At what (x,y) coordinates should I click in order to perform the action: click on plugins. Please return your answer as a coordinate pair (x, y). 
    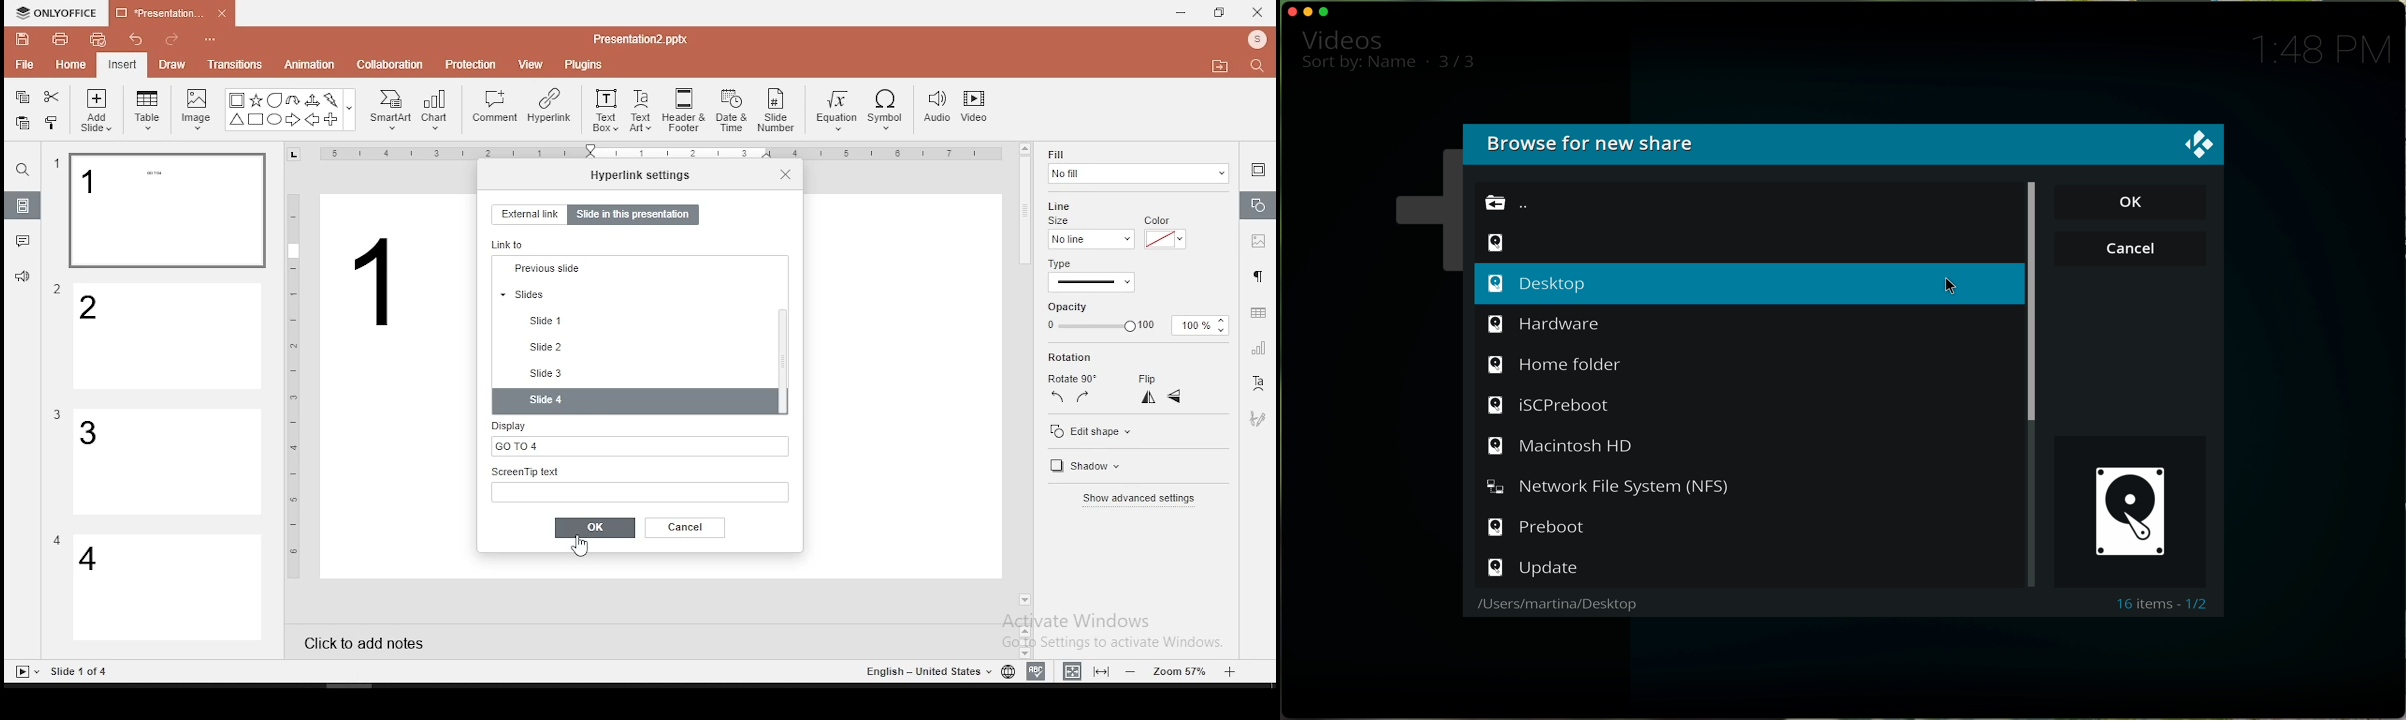
    Looking at the image, I should click on (585, 61).